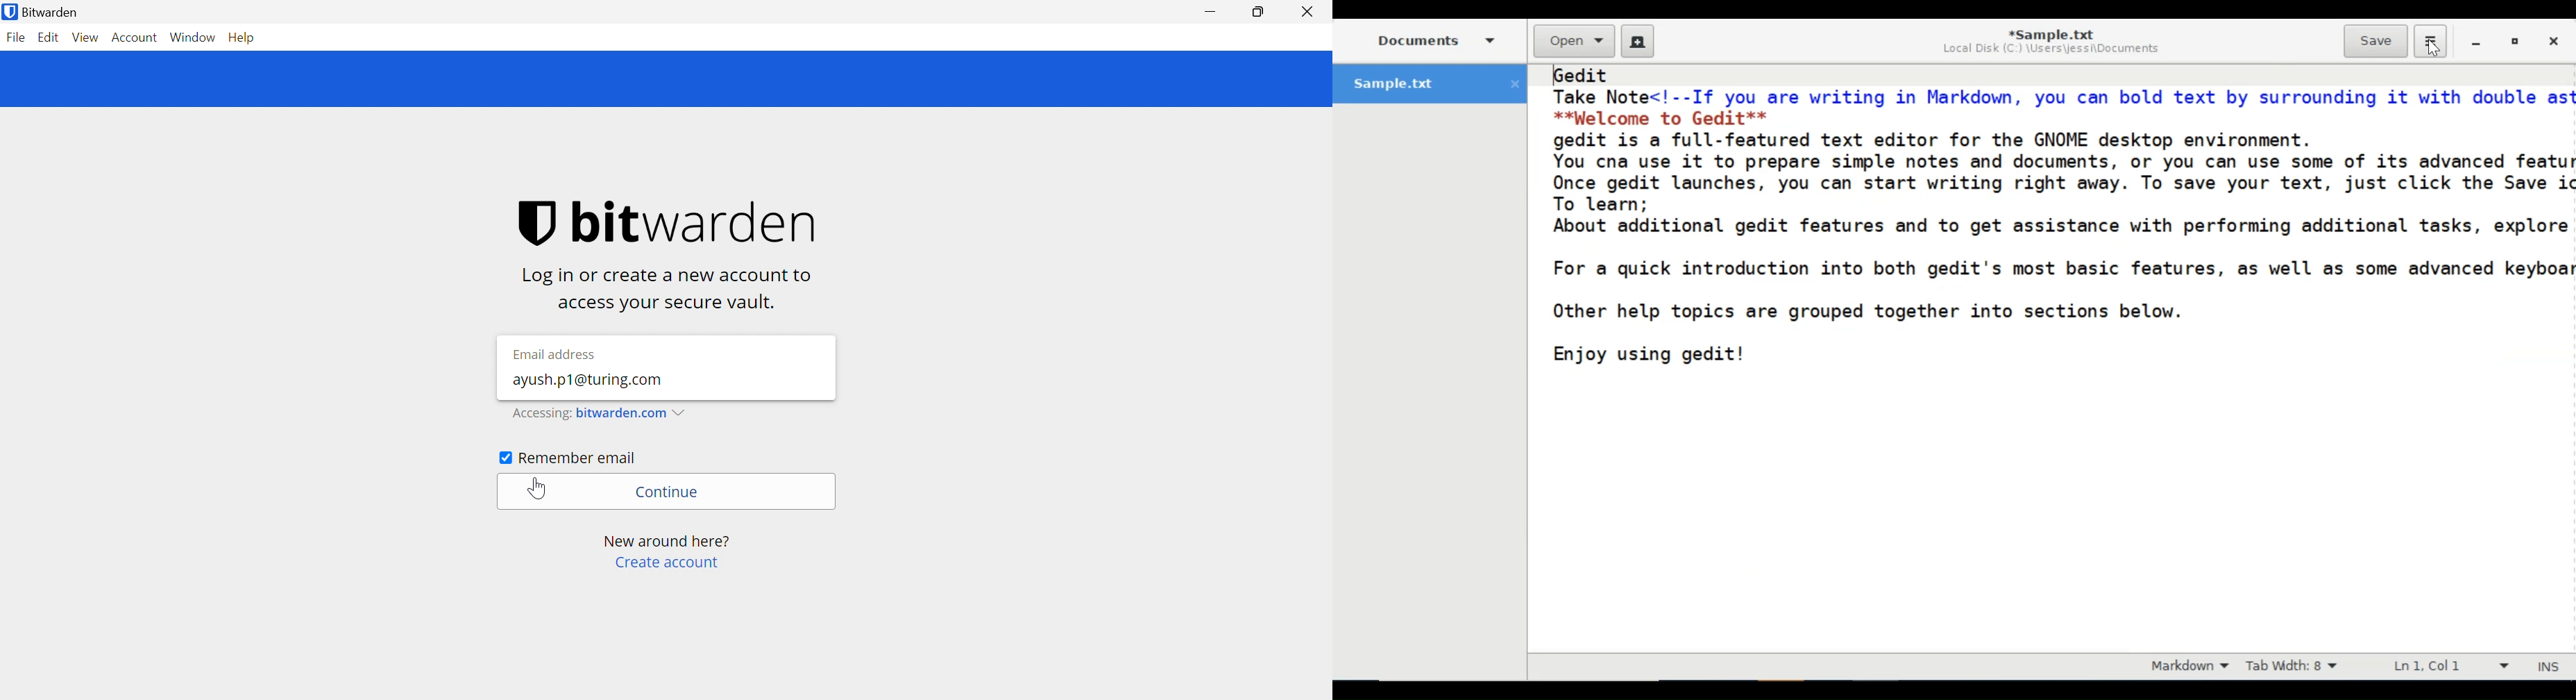 The height and width of the screenshot is (700, 2576). Describe the element at coordinates (578, 458) in the screenshot. I see `Remember email` at that location.